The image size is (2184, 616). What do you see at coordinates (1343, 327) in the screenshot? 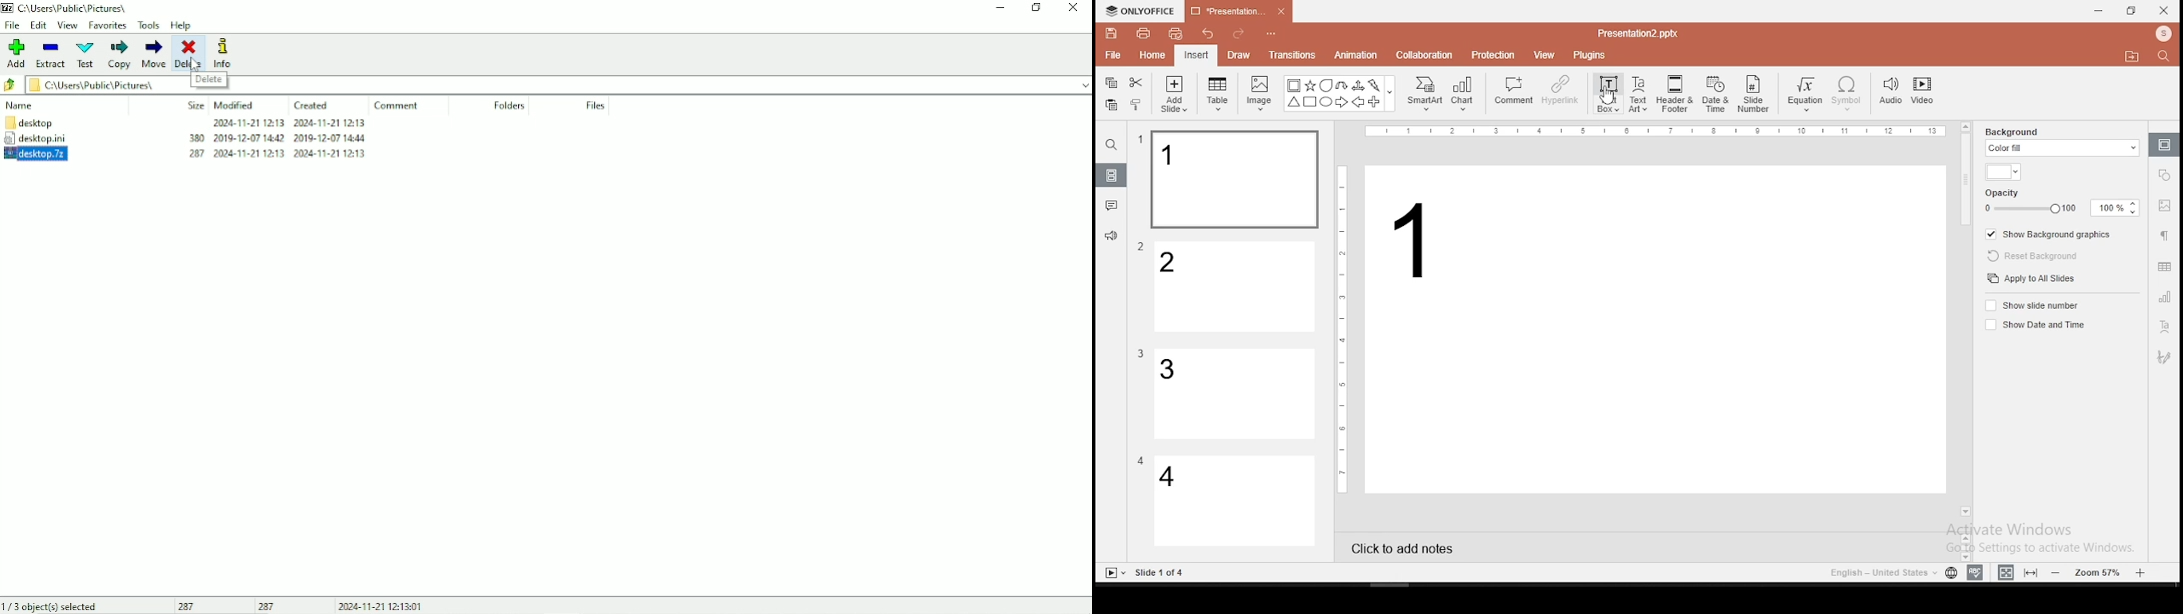
I see `` at bounding box center [1343, 327].